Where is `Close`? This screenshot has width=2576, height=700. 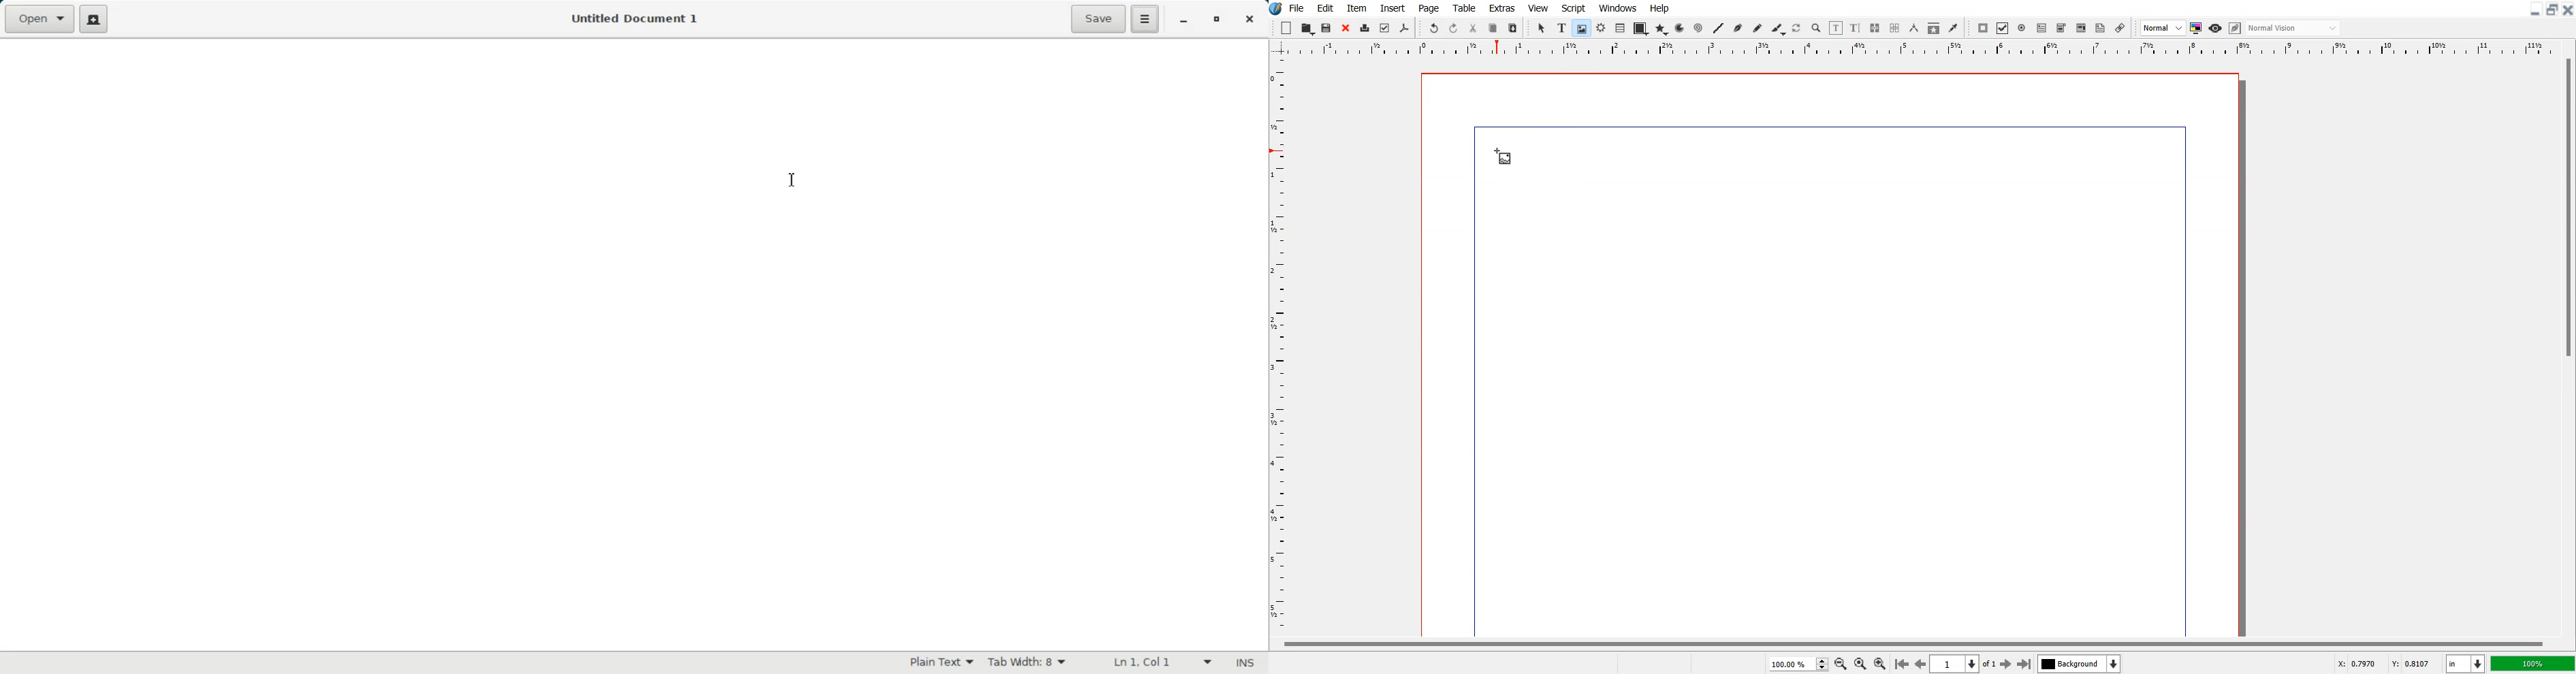 Close is located at coordinates (2568, 10).